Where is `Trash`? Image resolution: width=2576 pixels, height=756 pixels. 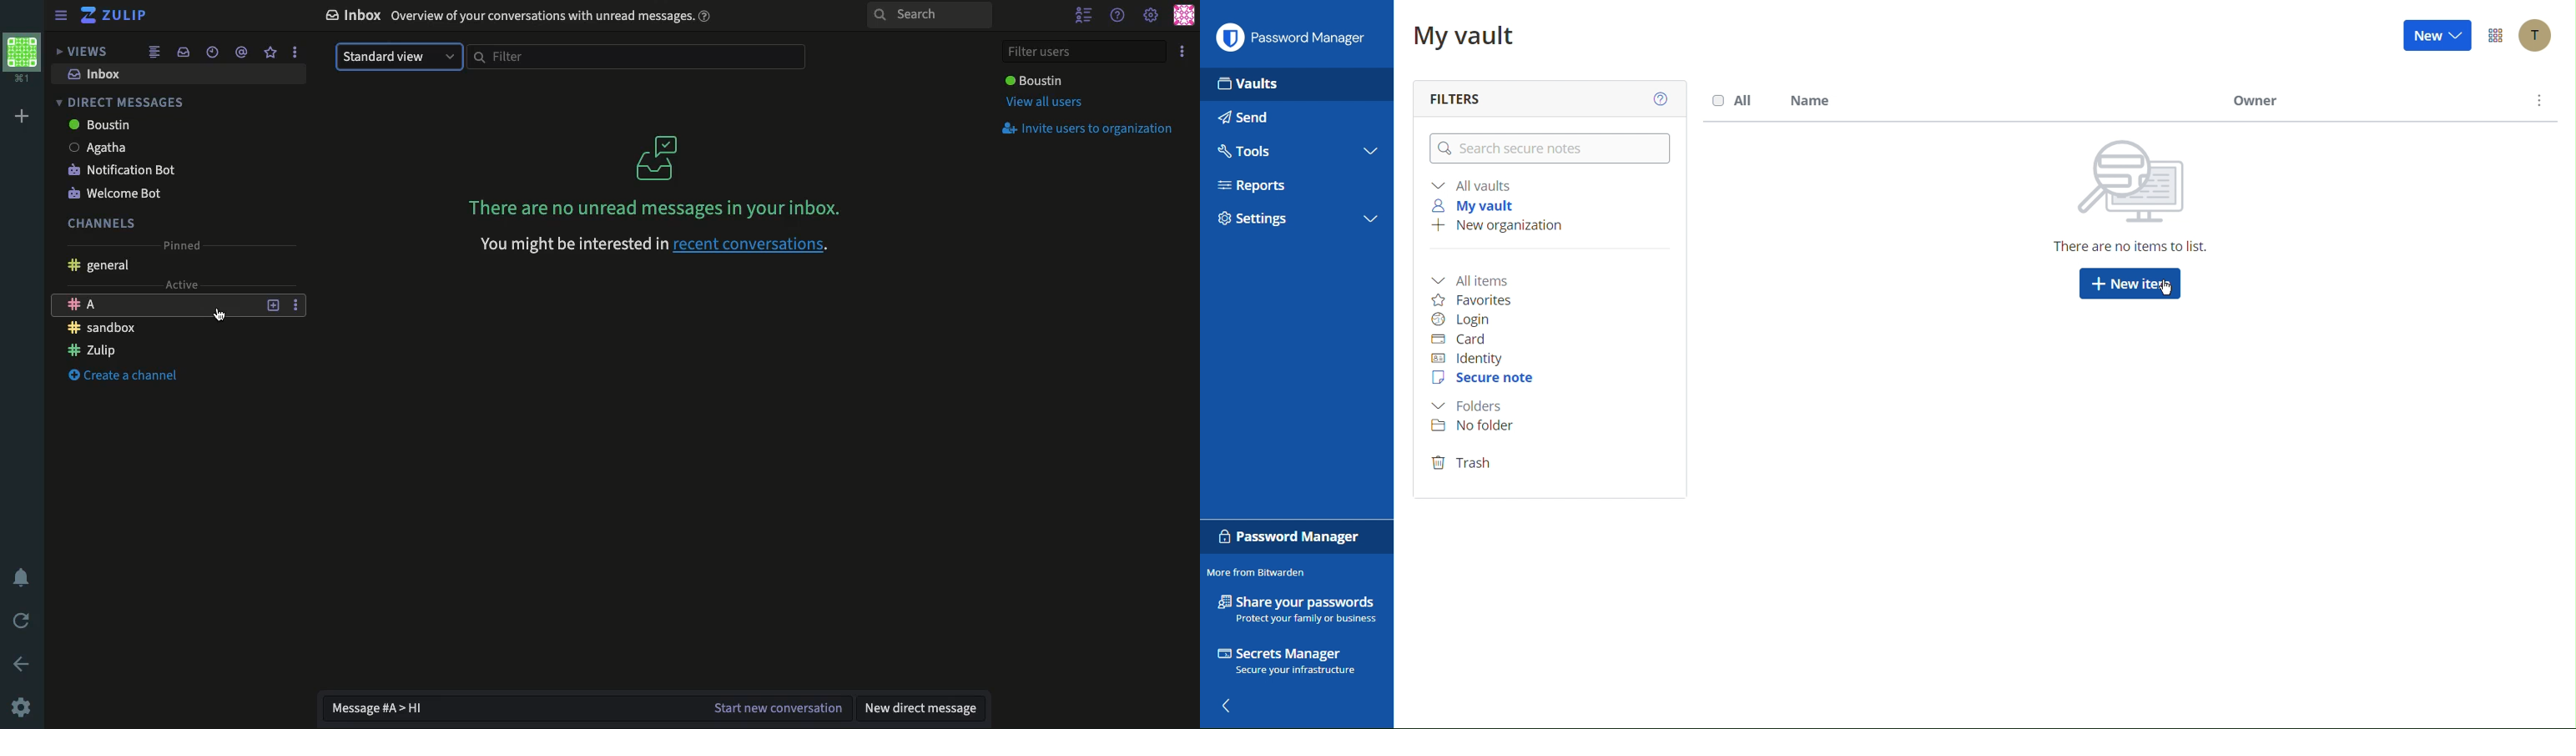
Trash is located at coordinates (1464, 462).